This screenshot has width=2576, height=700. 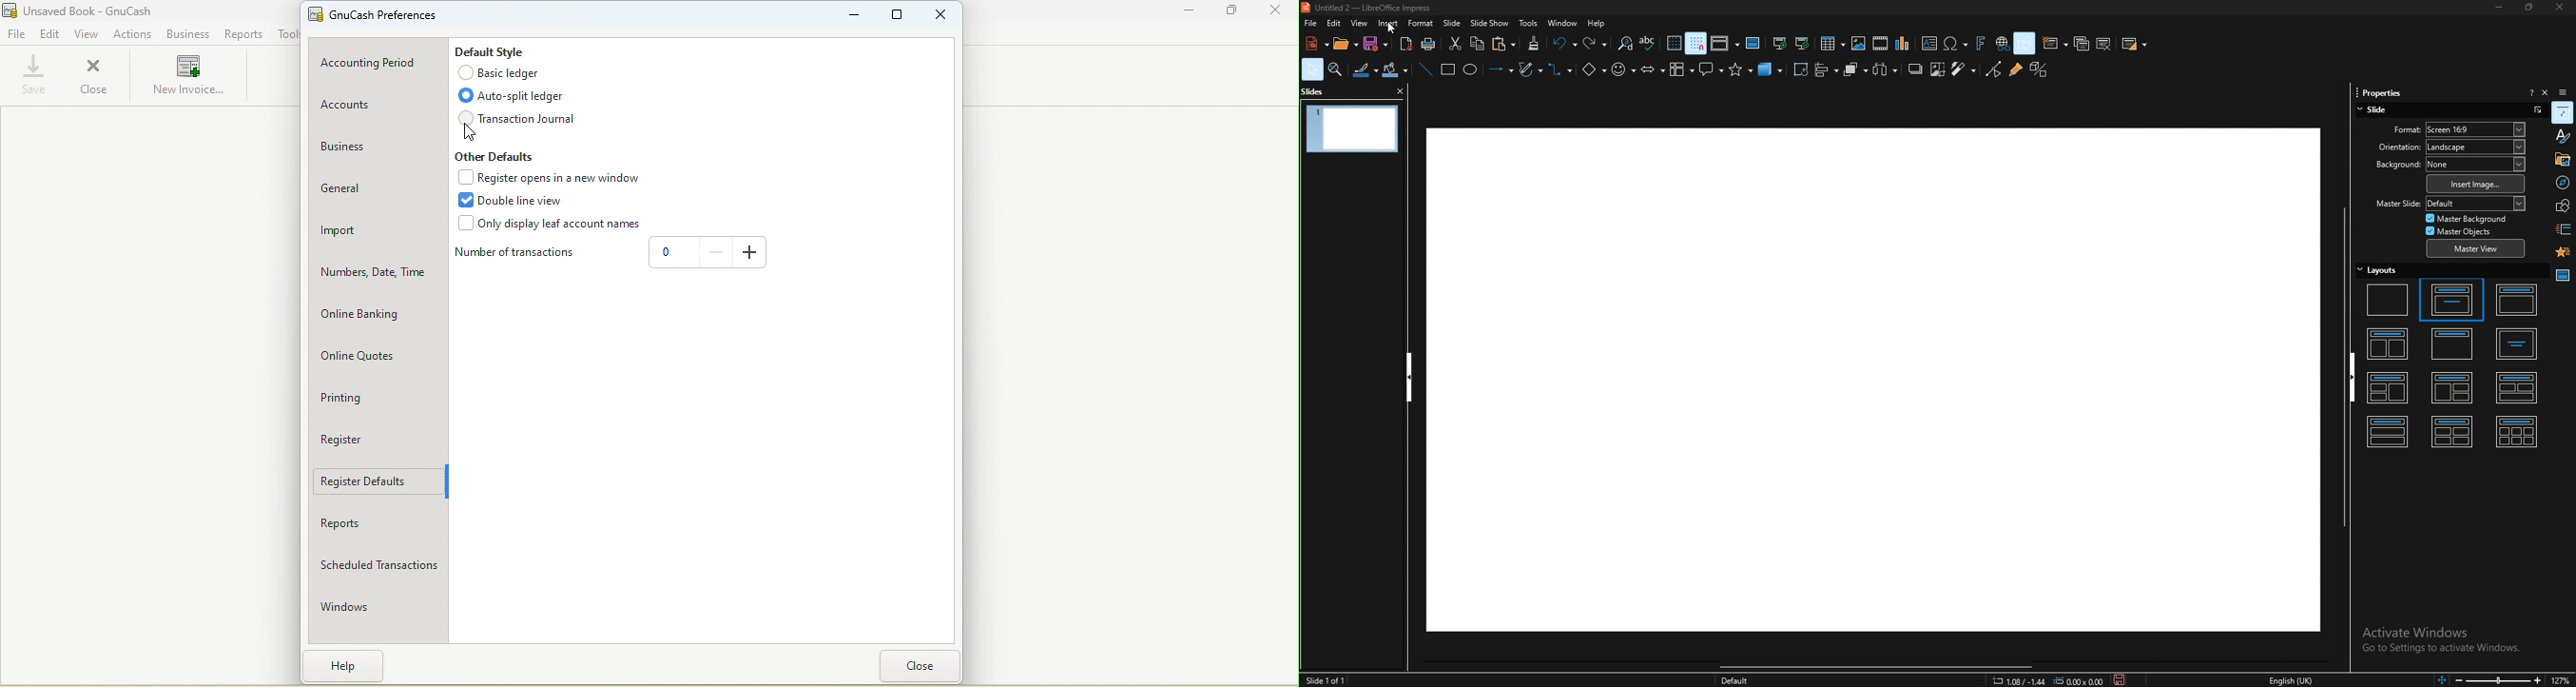 What do you see at coordinates (504, 154) in the screenshot?
I see `Other defaults` at bounding box center [504, 154].